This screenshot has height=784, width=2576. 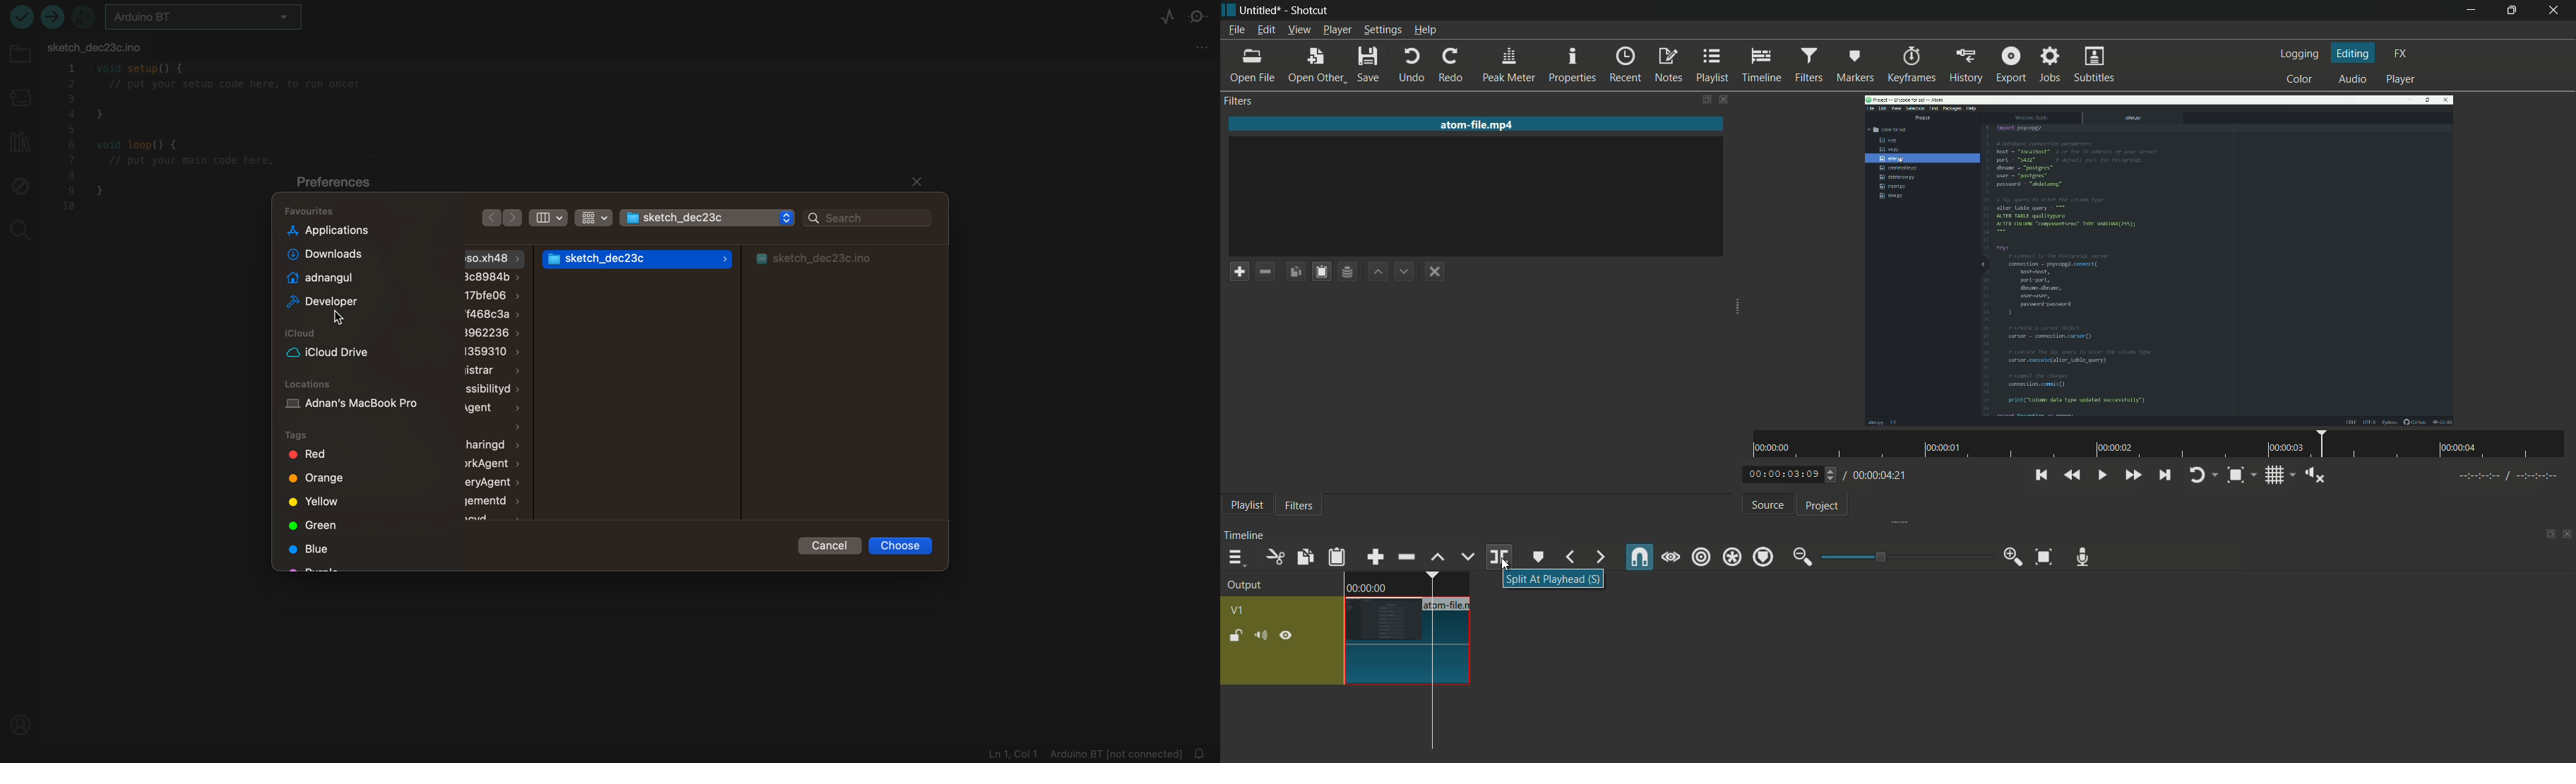 I want to click on imported file name, so click(x=1478, y=124).